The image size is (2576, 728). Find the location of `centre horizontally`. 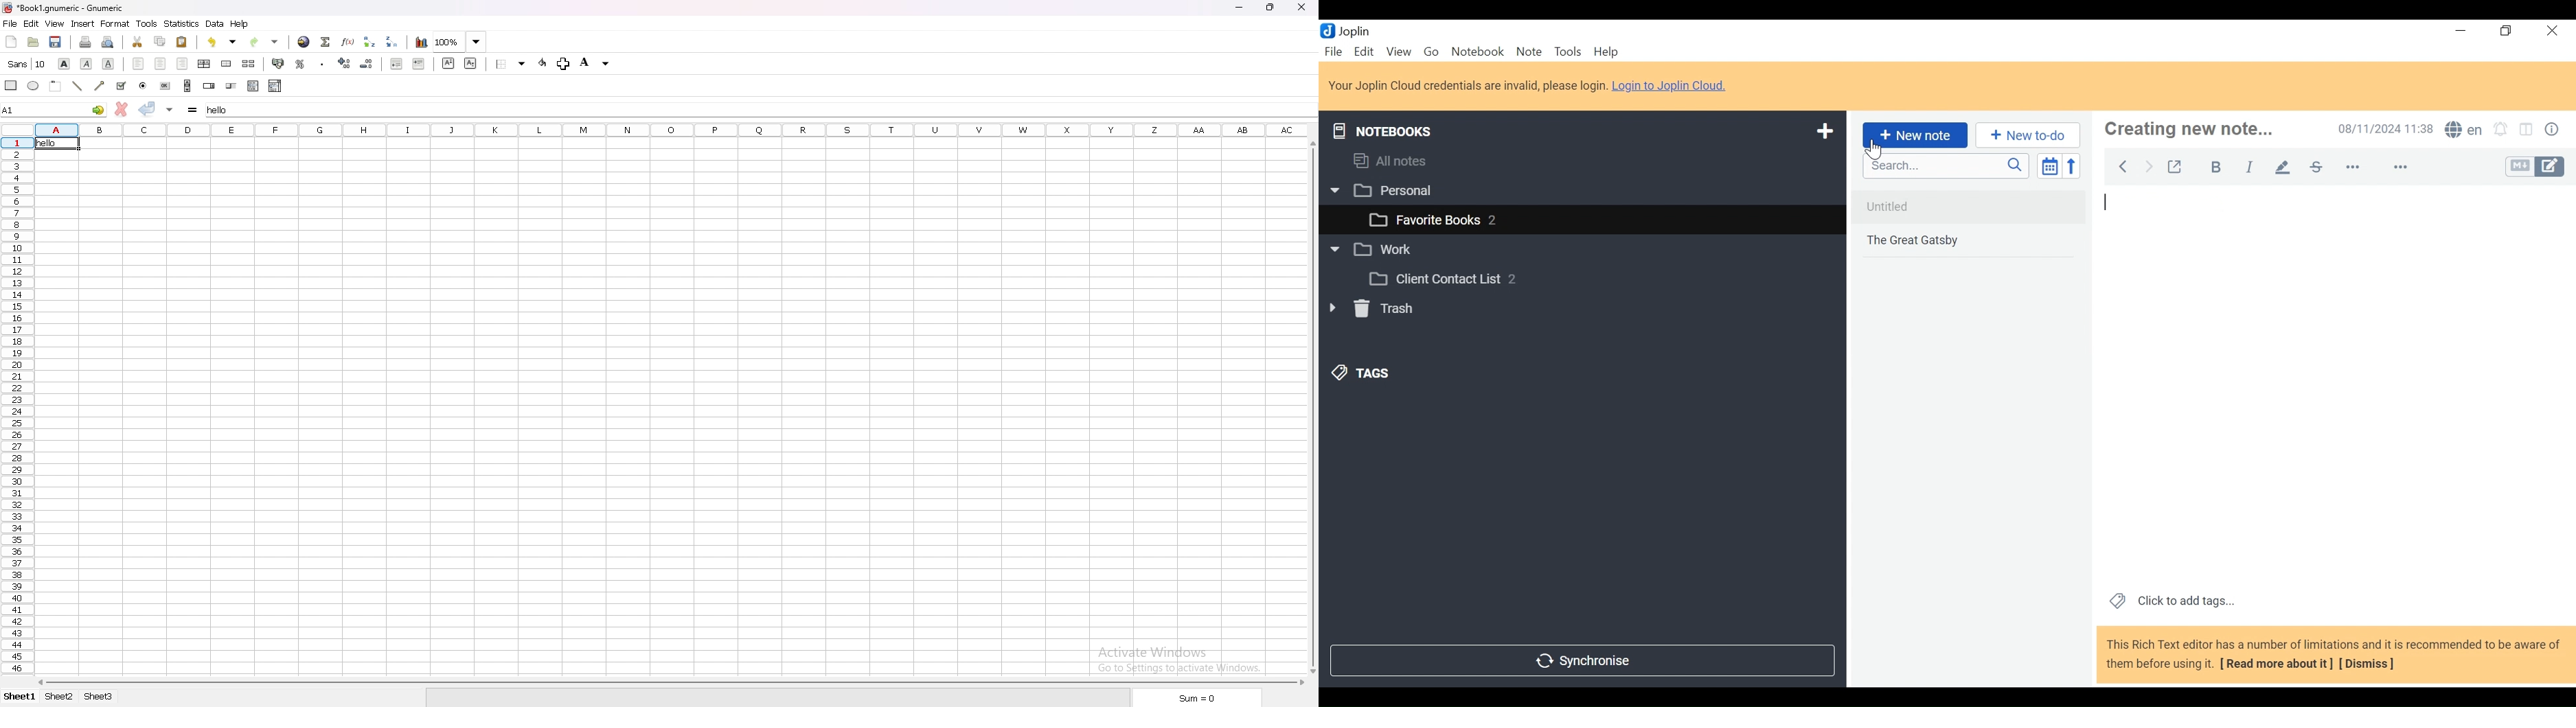

centre horizontally is located at coordinates (205, 63).